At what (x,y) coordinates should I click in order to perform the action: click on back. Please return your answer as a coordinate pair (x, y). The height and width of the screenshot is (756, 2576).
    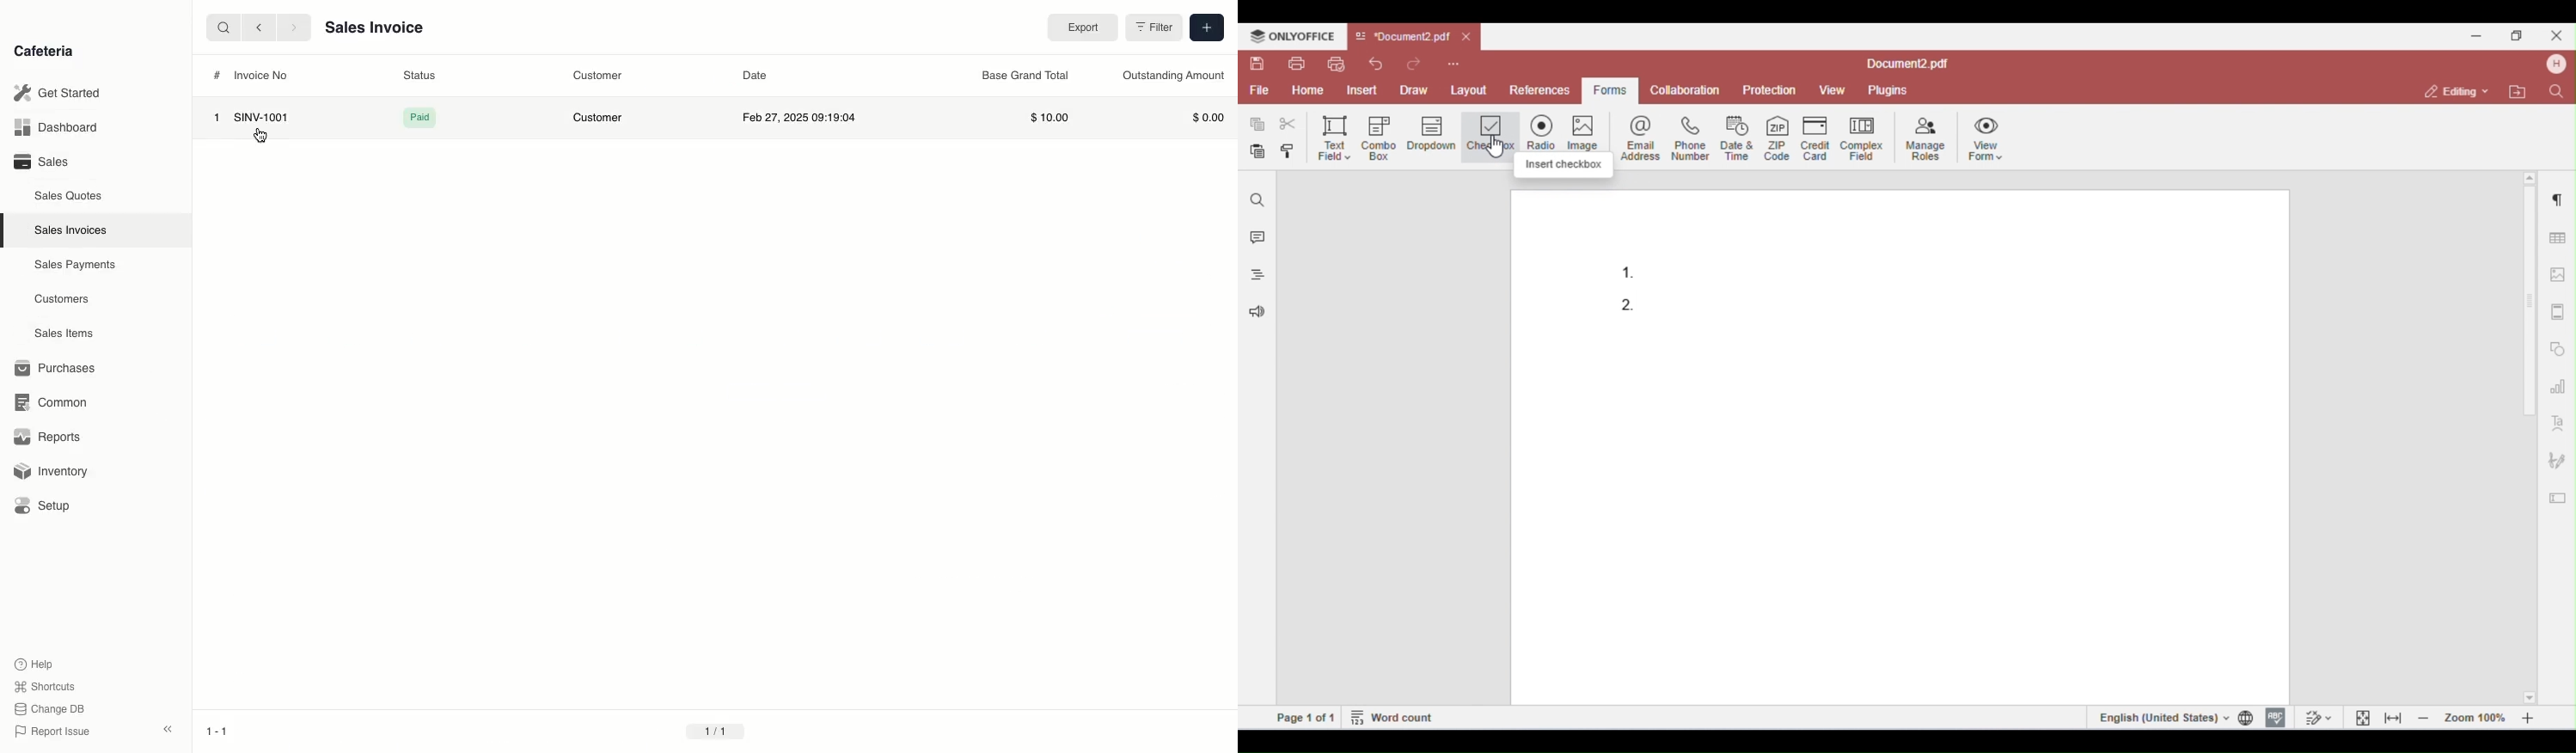
    Looking at the image, I should click on (261, 28).